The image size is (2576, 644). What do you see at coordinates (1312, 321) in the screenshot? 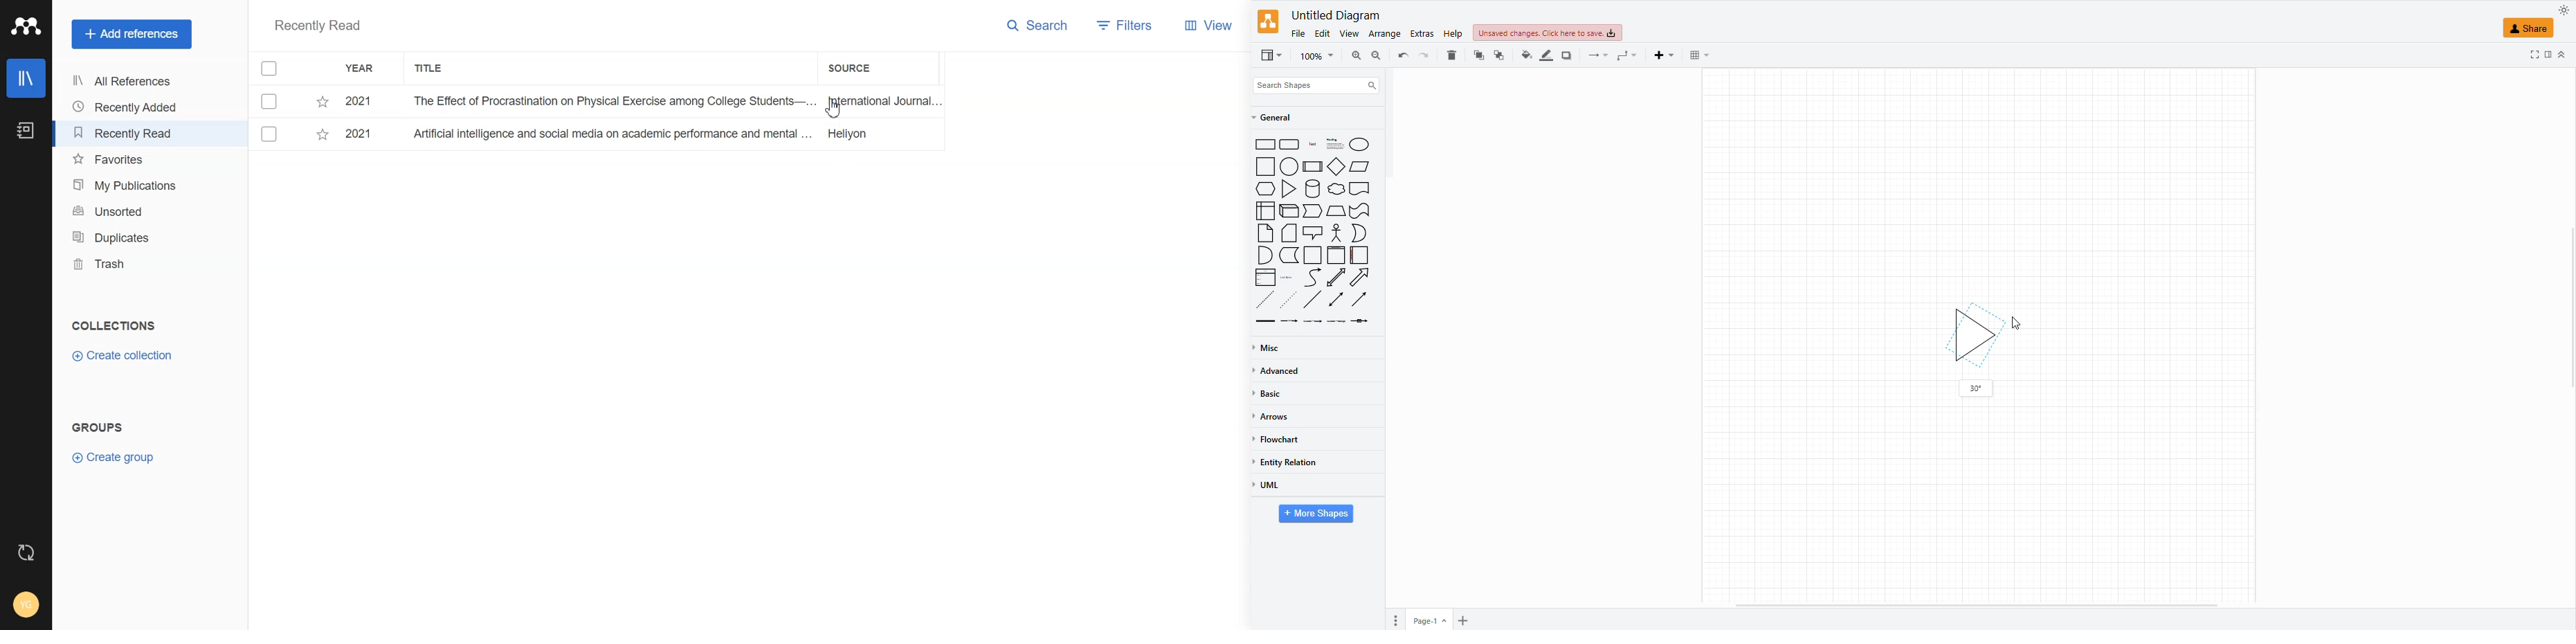
I see `Labelled Arrow` at bounding box center [1312, 321].